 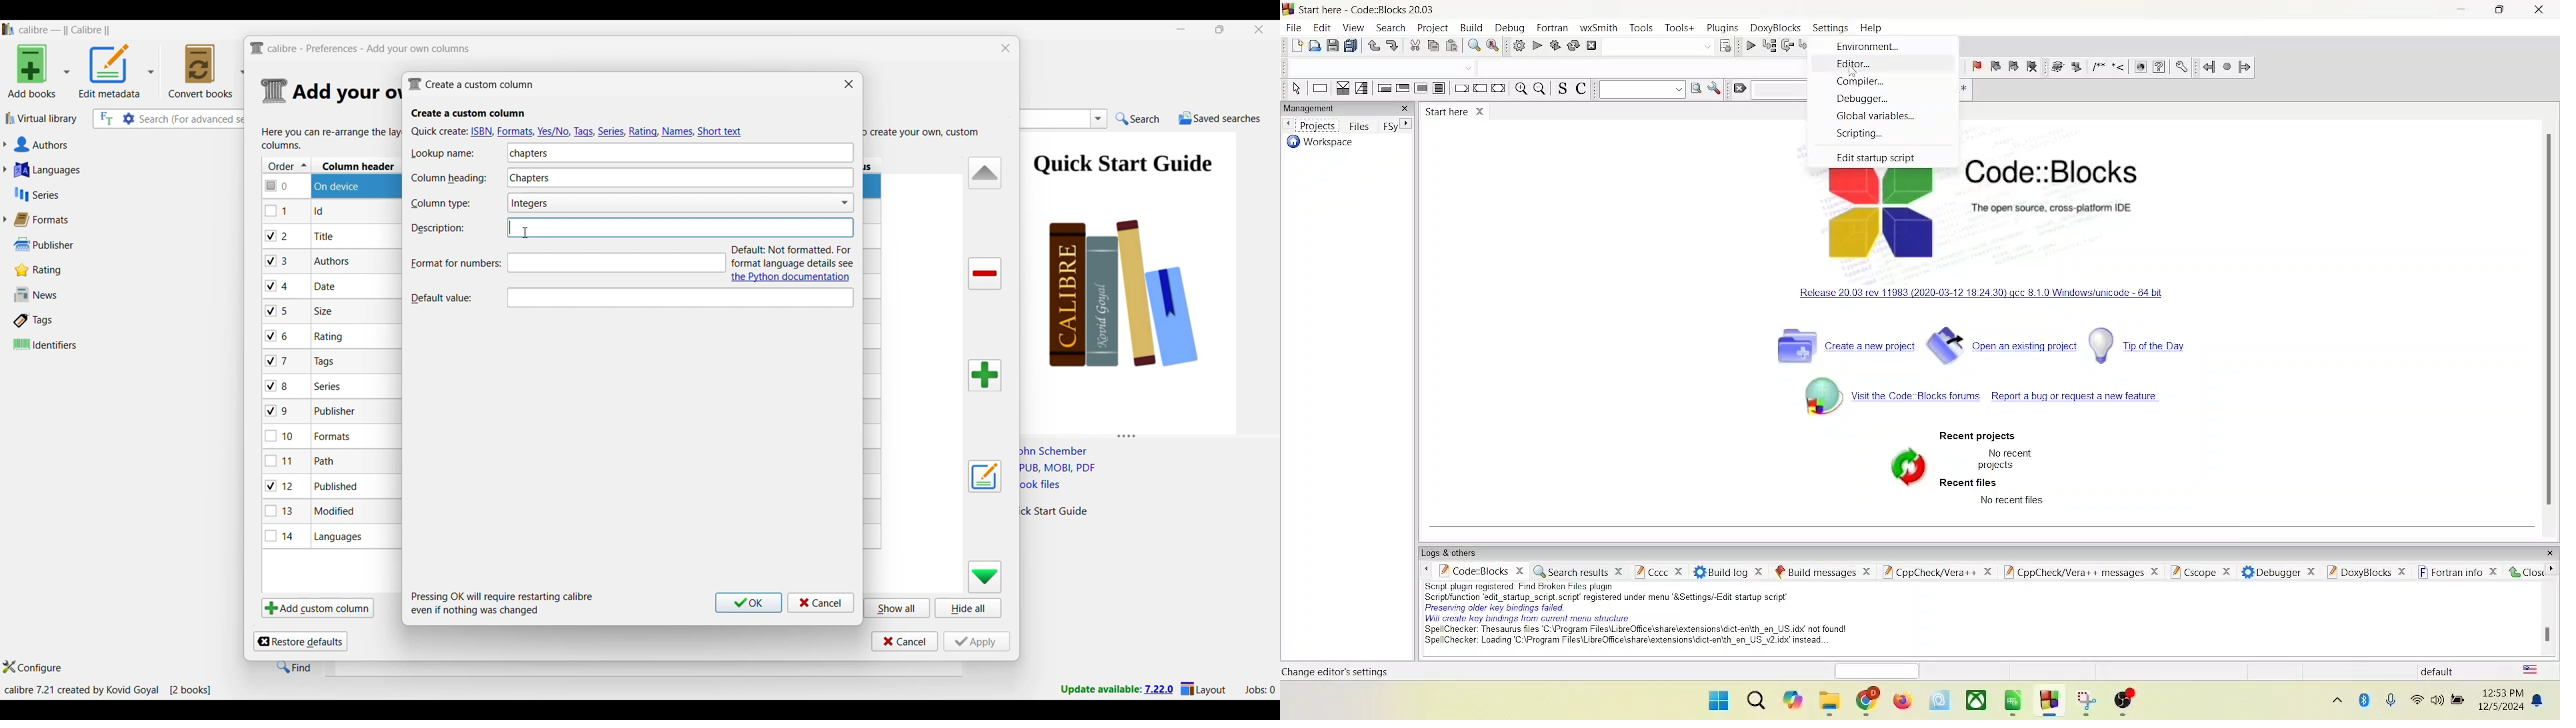 I want to click on Current jobs, so click(x=1259, y=690).